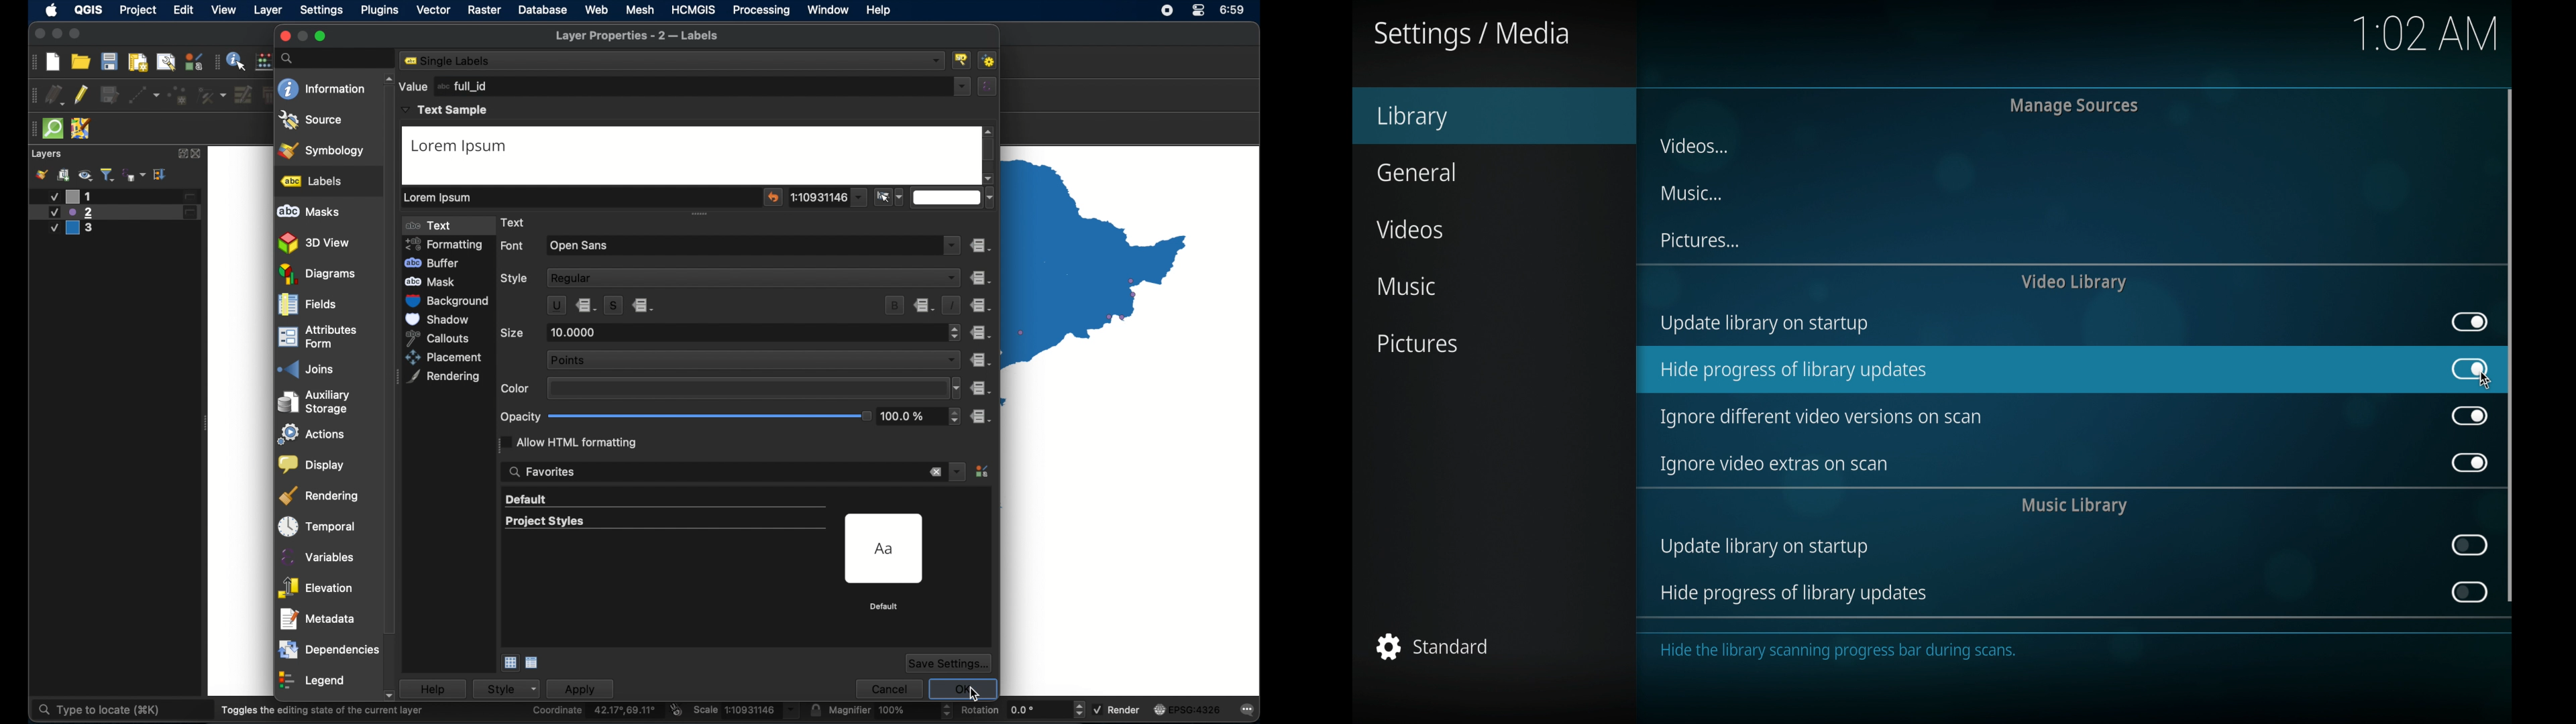 This screenshot has height=728, width=2576. Describe the element at coordinates (321, 88) in the screenshot. I see `information` at that location.